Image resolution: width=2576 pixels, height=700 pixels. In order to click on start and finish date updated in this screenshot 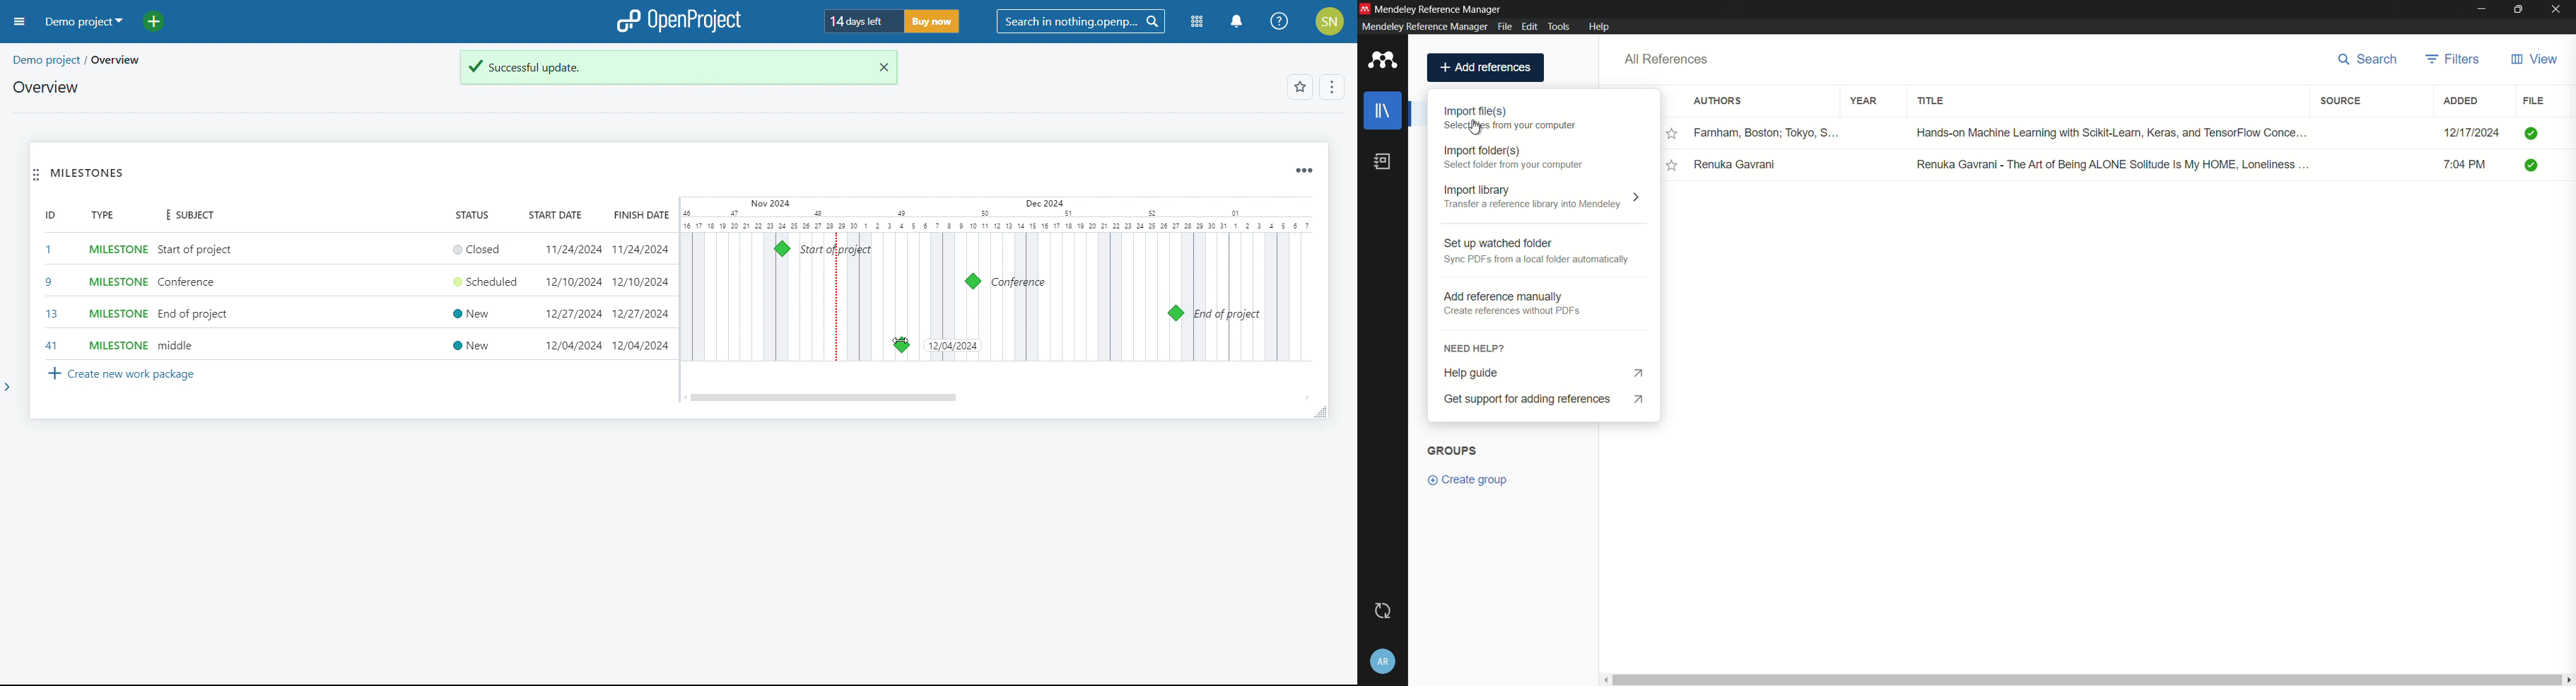, I will do `click(606, 345)`.